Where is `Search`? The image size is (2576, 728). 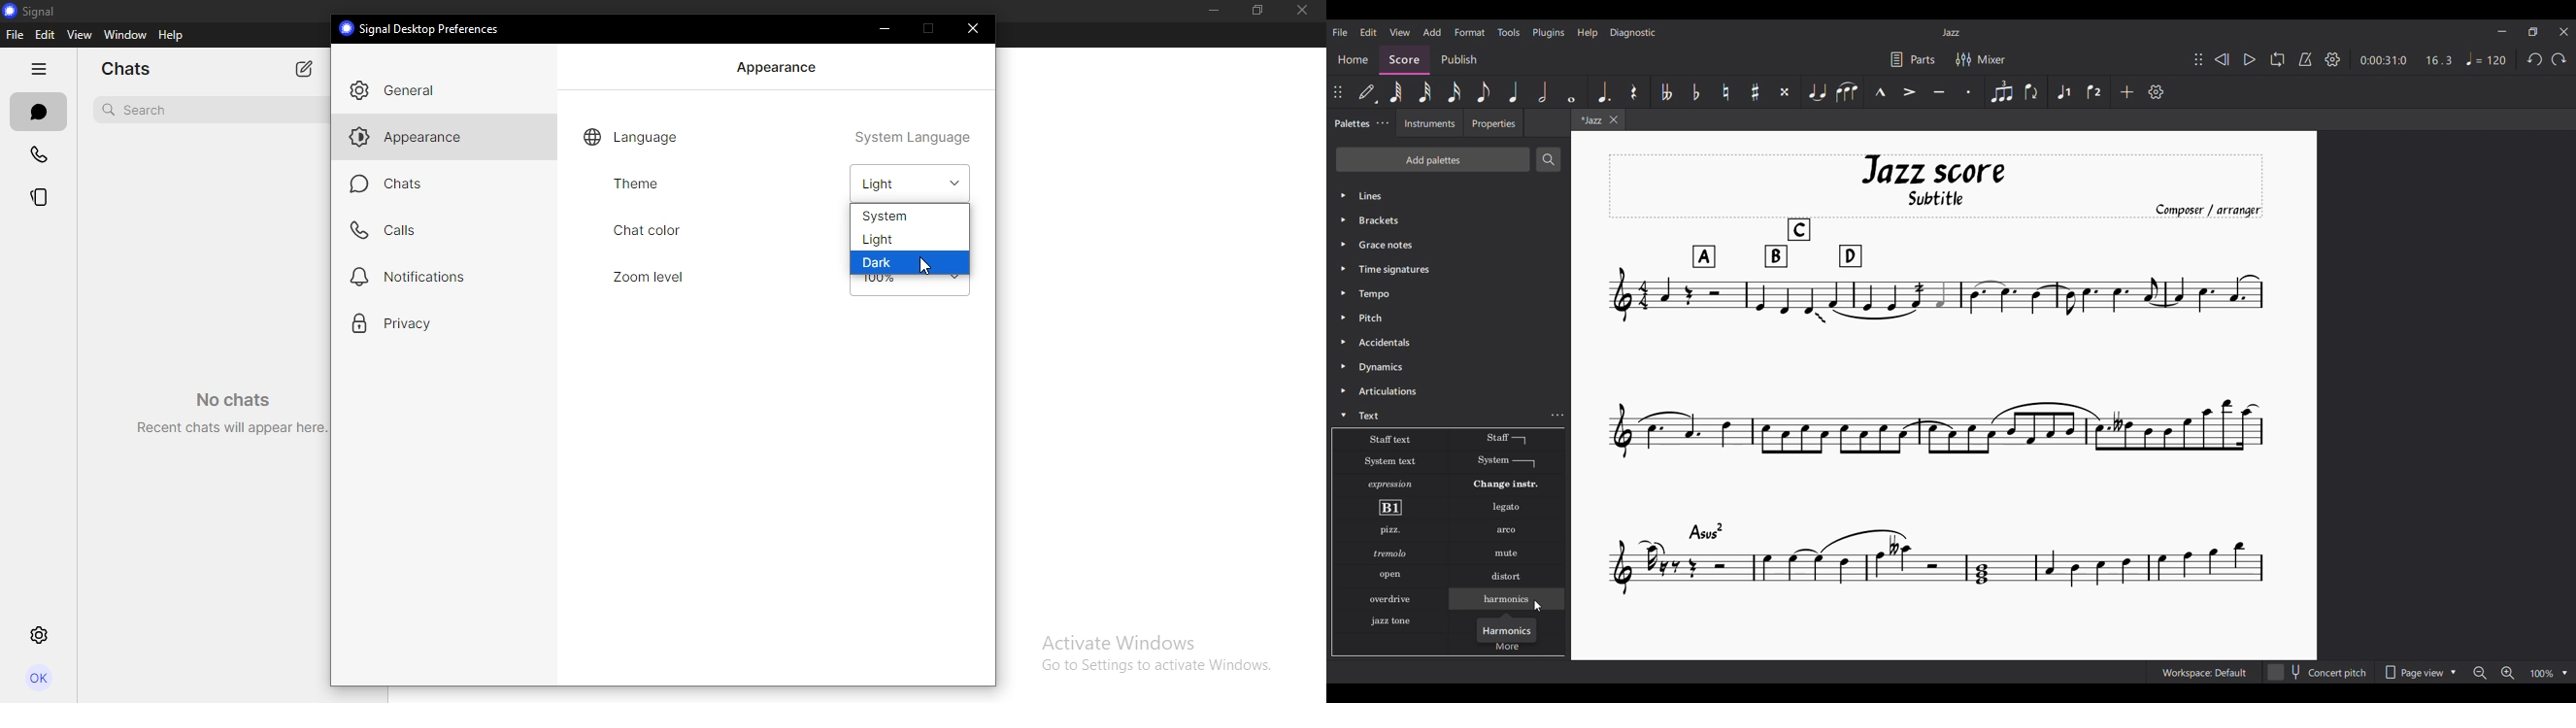 Search is located at coordinates (1550, 159).